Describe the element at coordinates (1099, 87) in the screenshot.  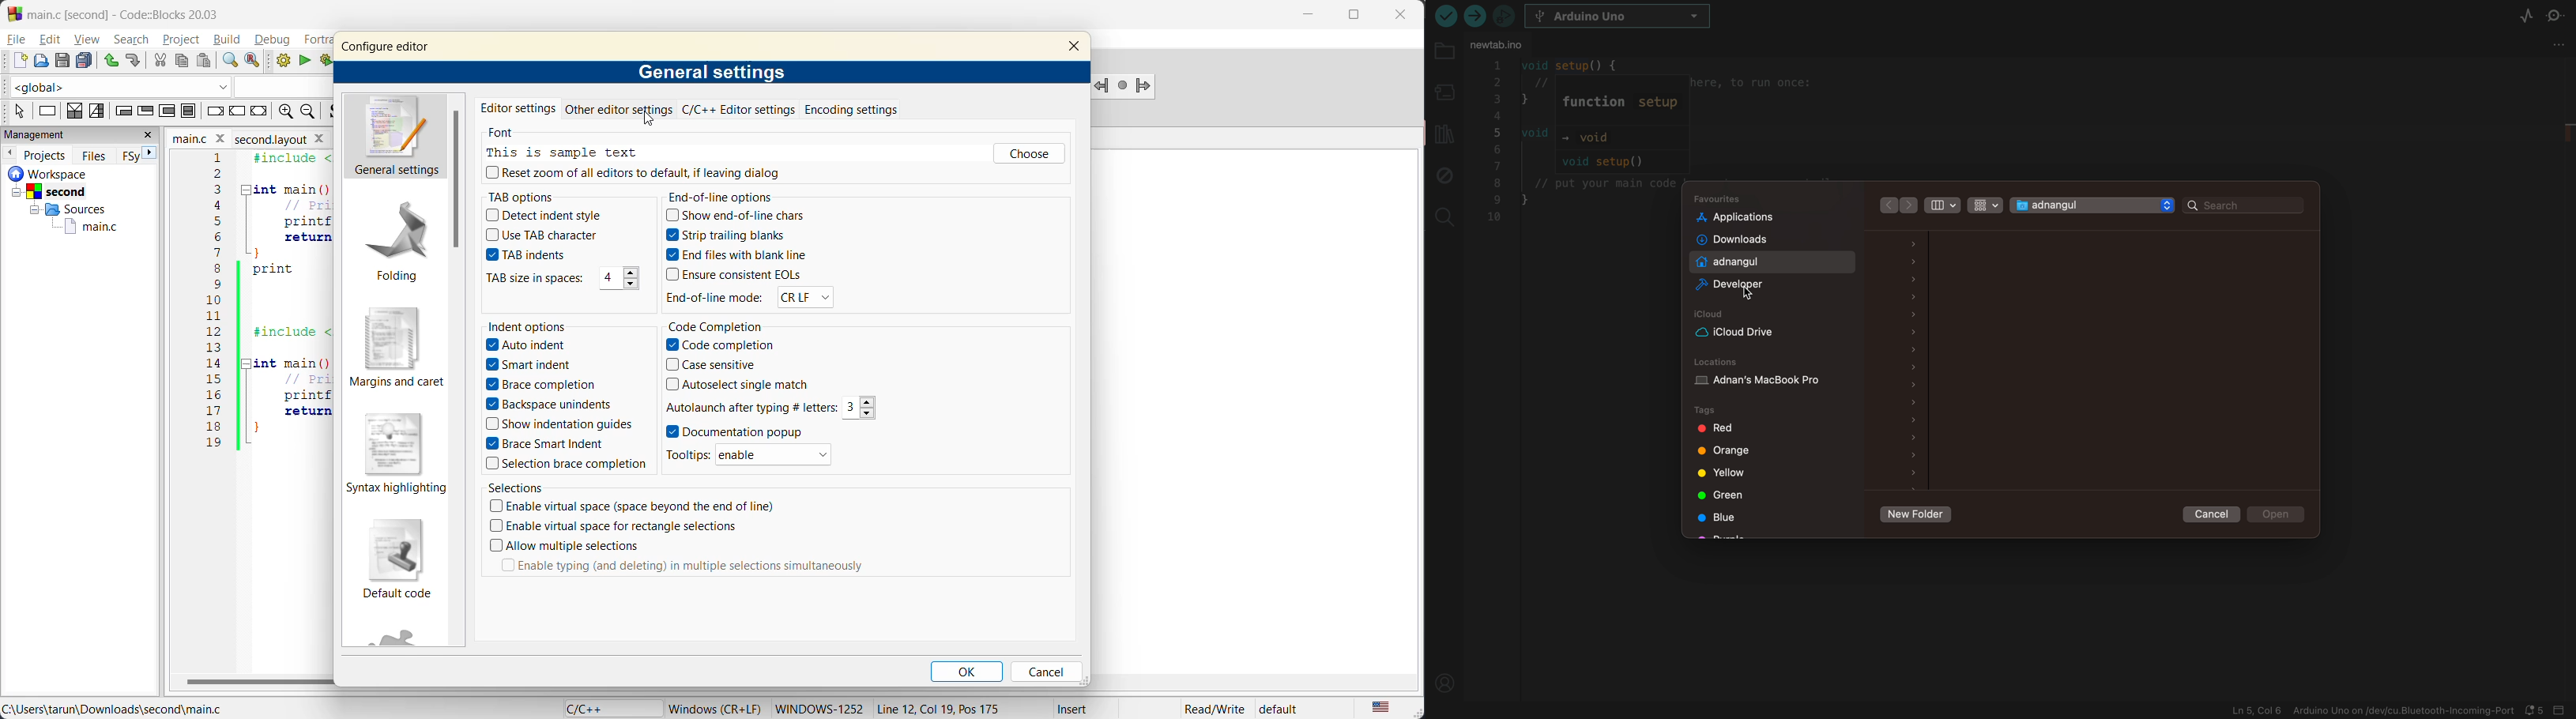
I see `Jump back` at that location.